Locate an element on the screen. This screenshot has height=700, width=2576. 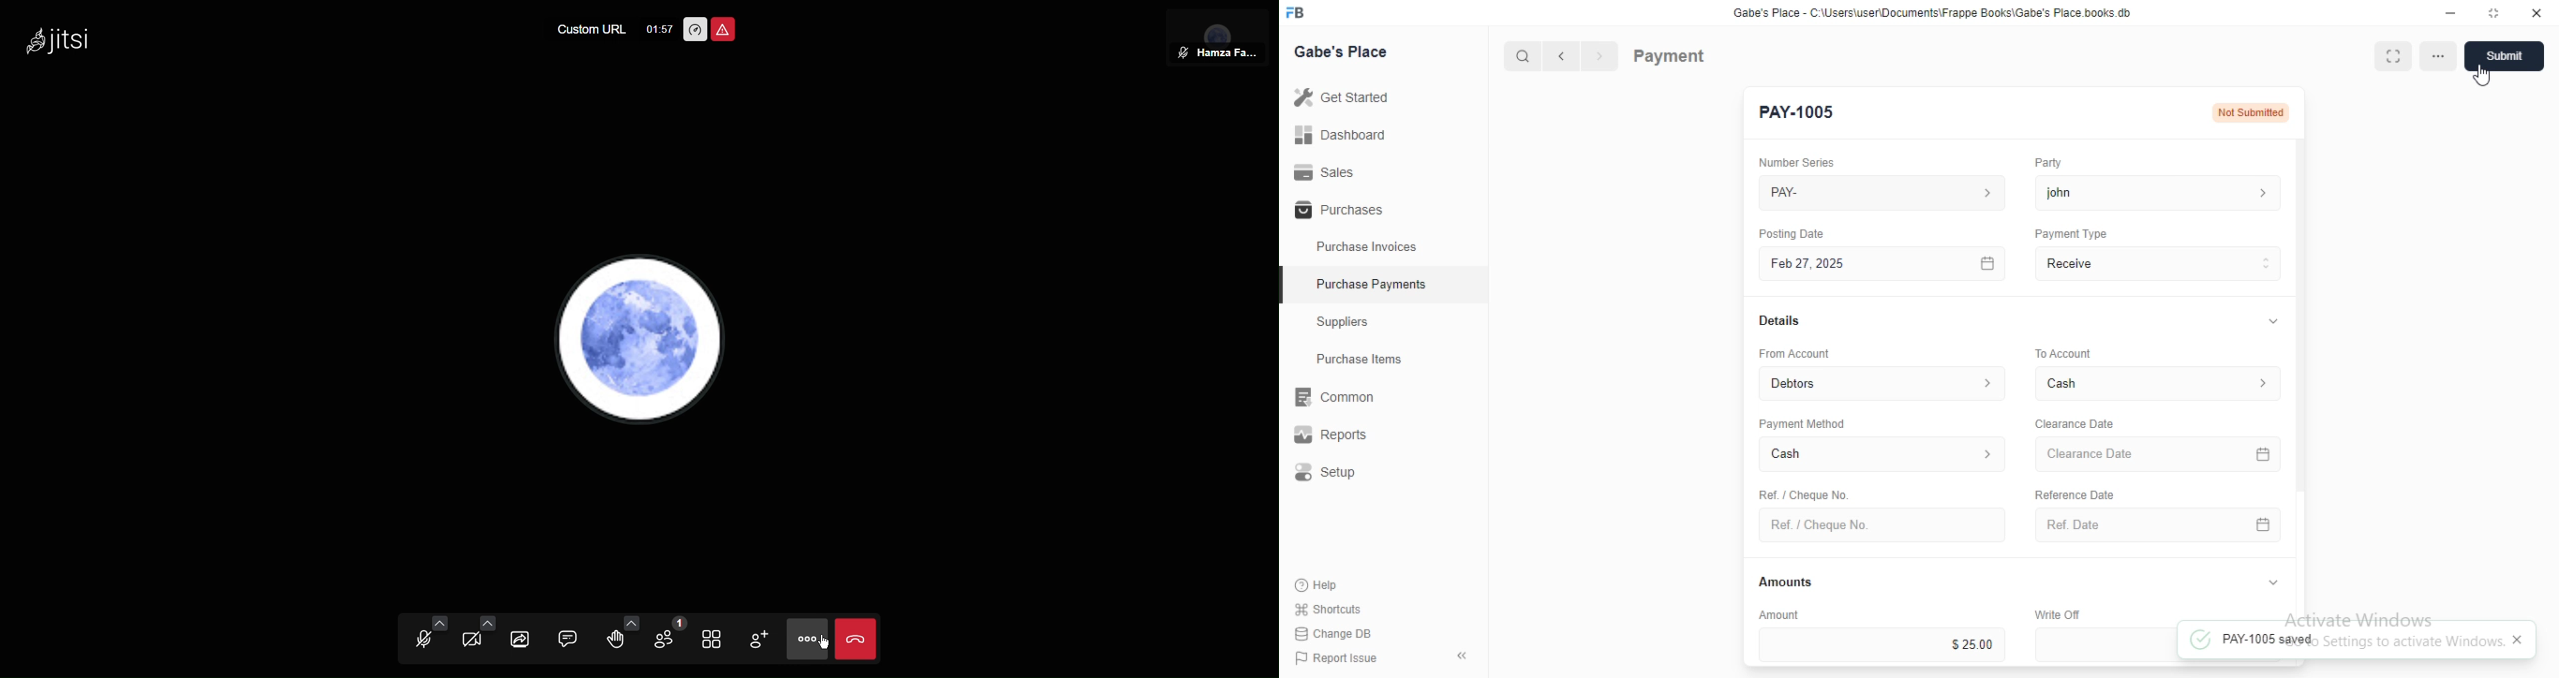
Payment is located at coordinates (1670, 55).